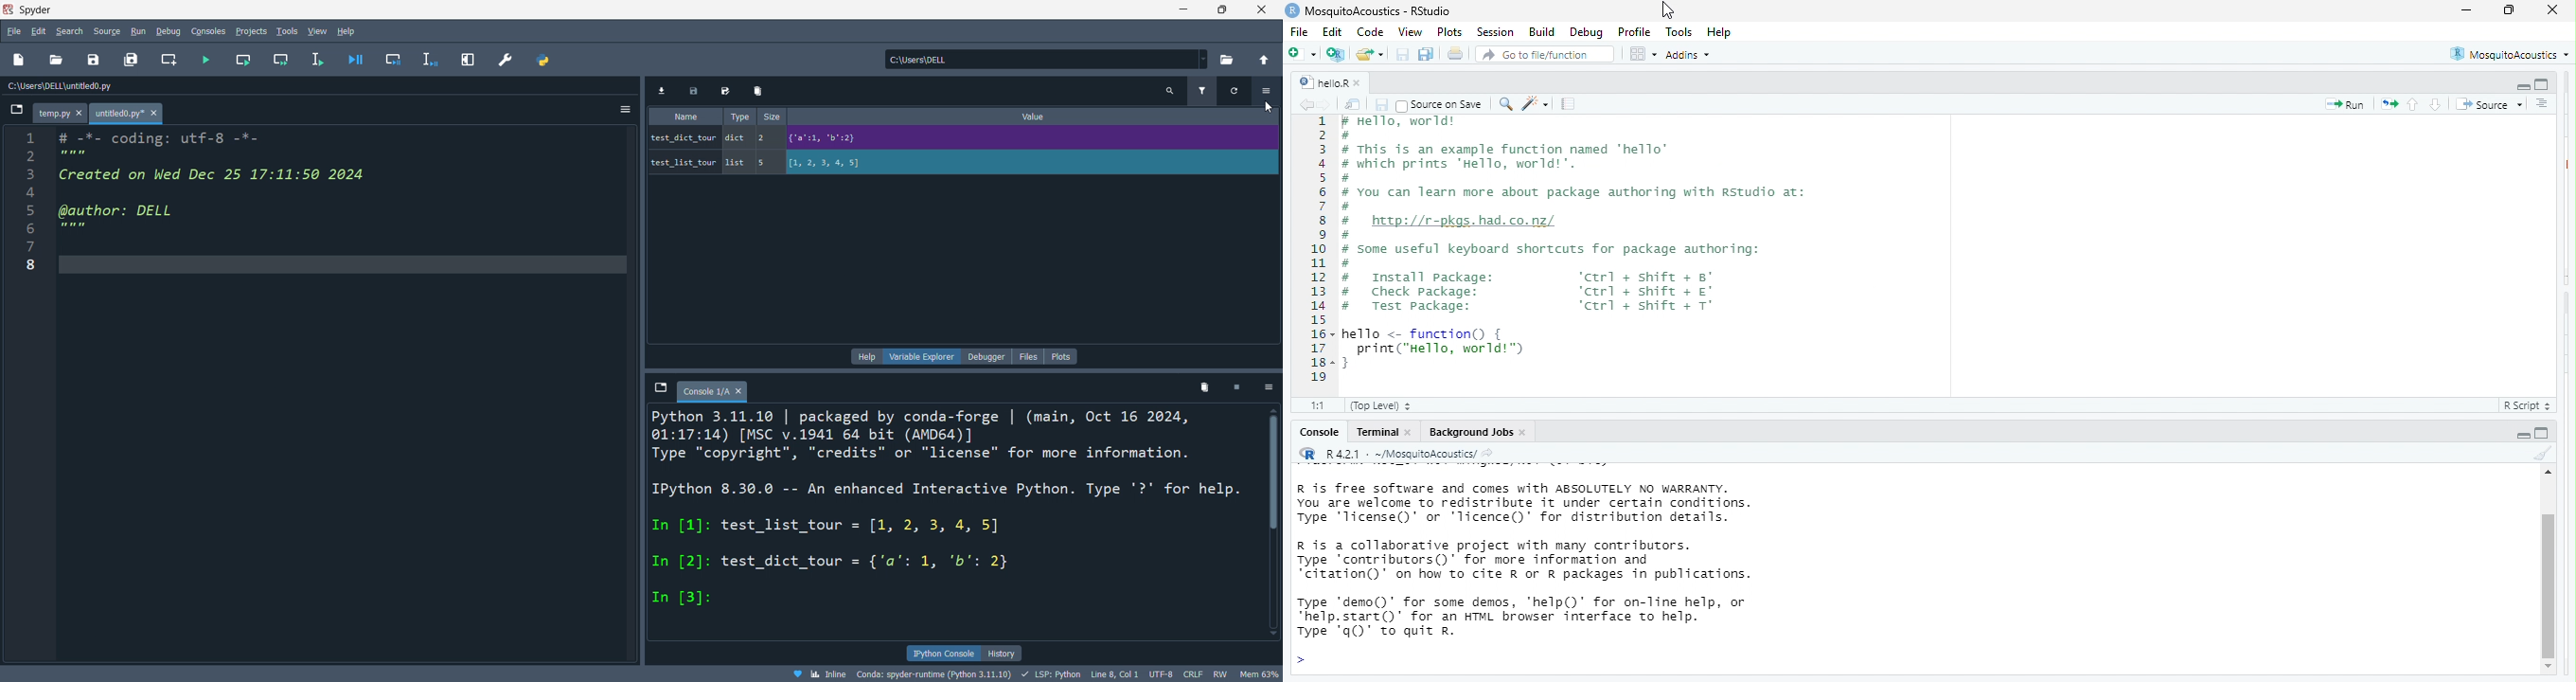 Image resolution: width=2576 pixels, height=700 pixels. I want to click on Line8, Col 1, so click(1116, 673).